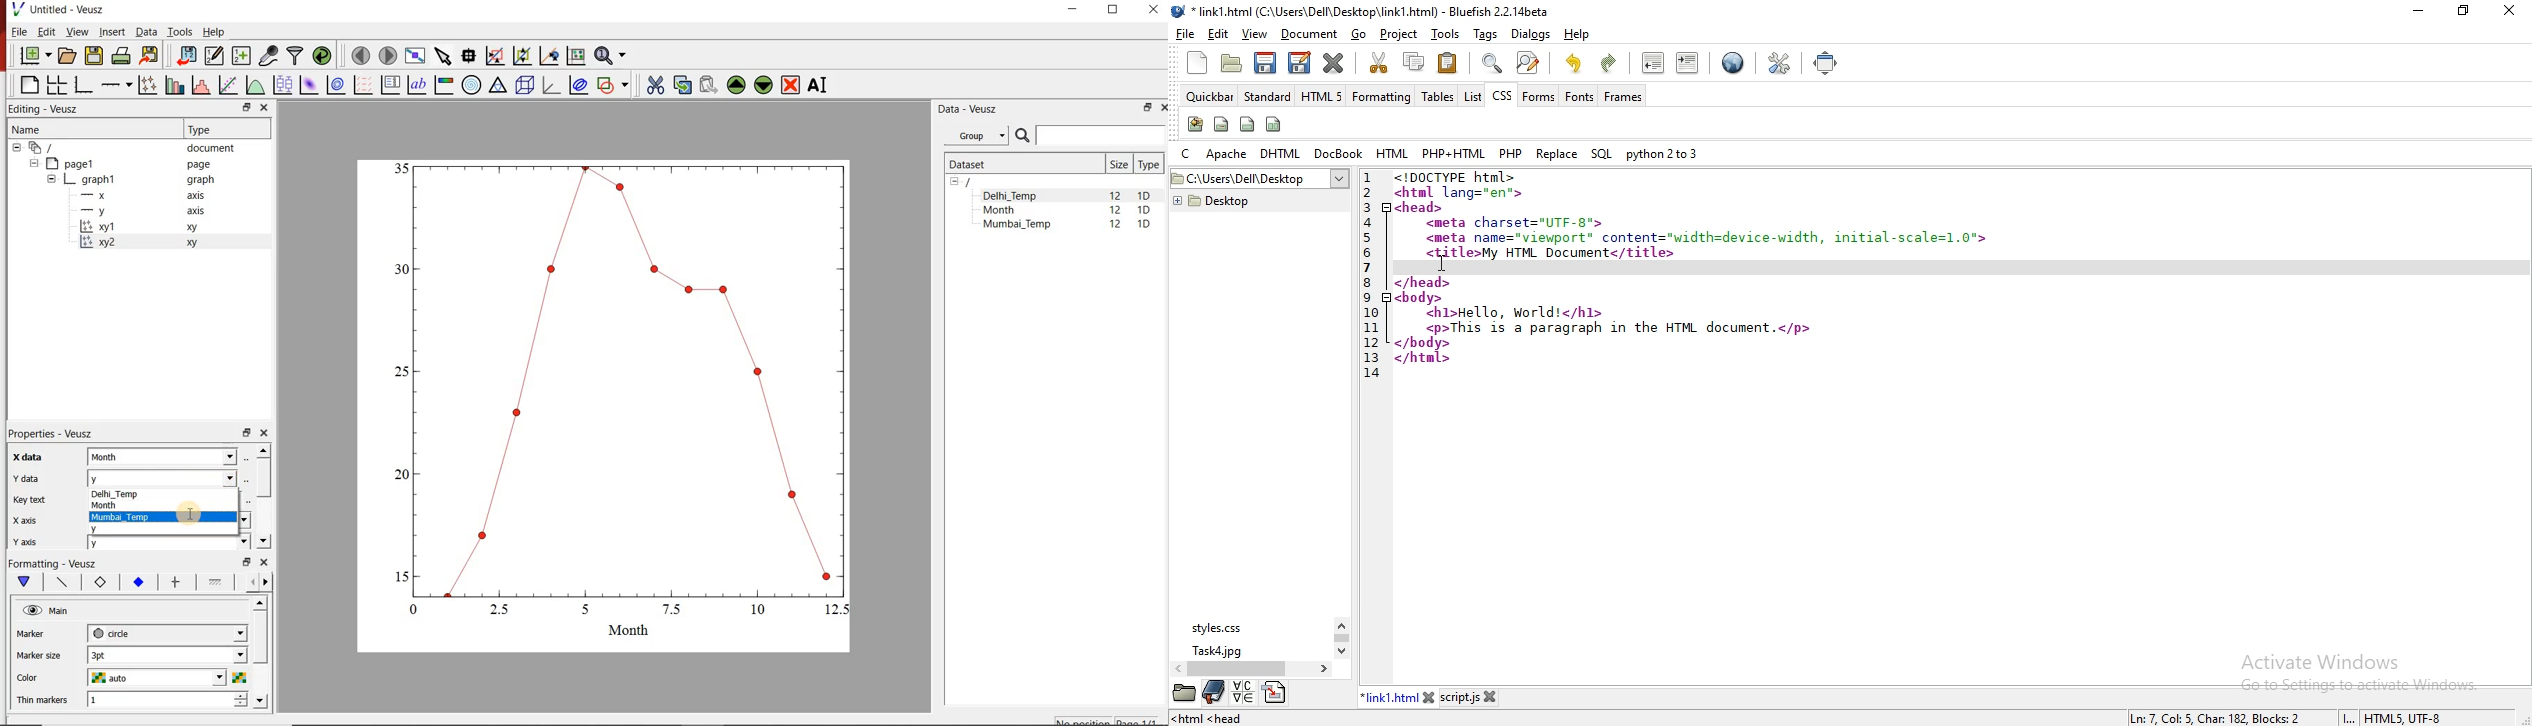 The height and width of the screenshot is (728, 2548). Describe the element at coordinates (1367, 238) in the screenshot. I see `5` at that location.